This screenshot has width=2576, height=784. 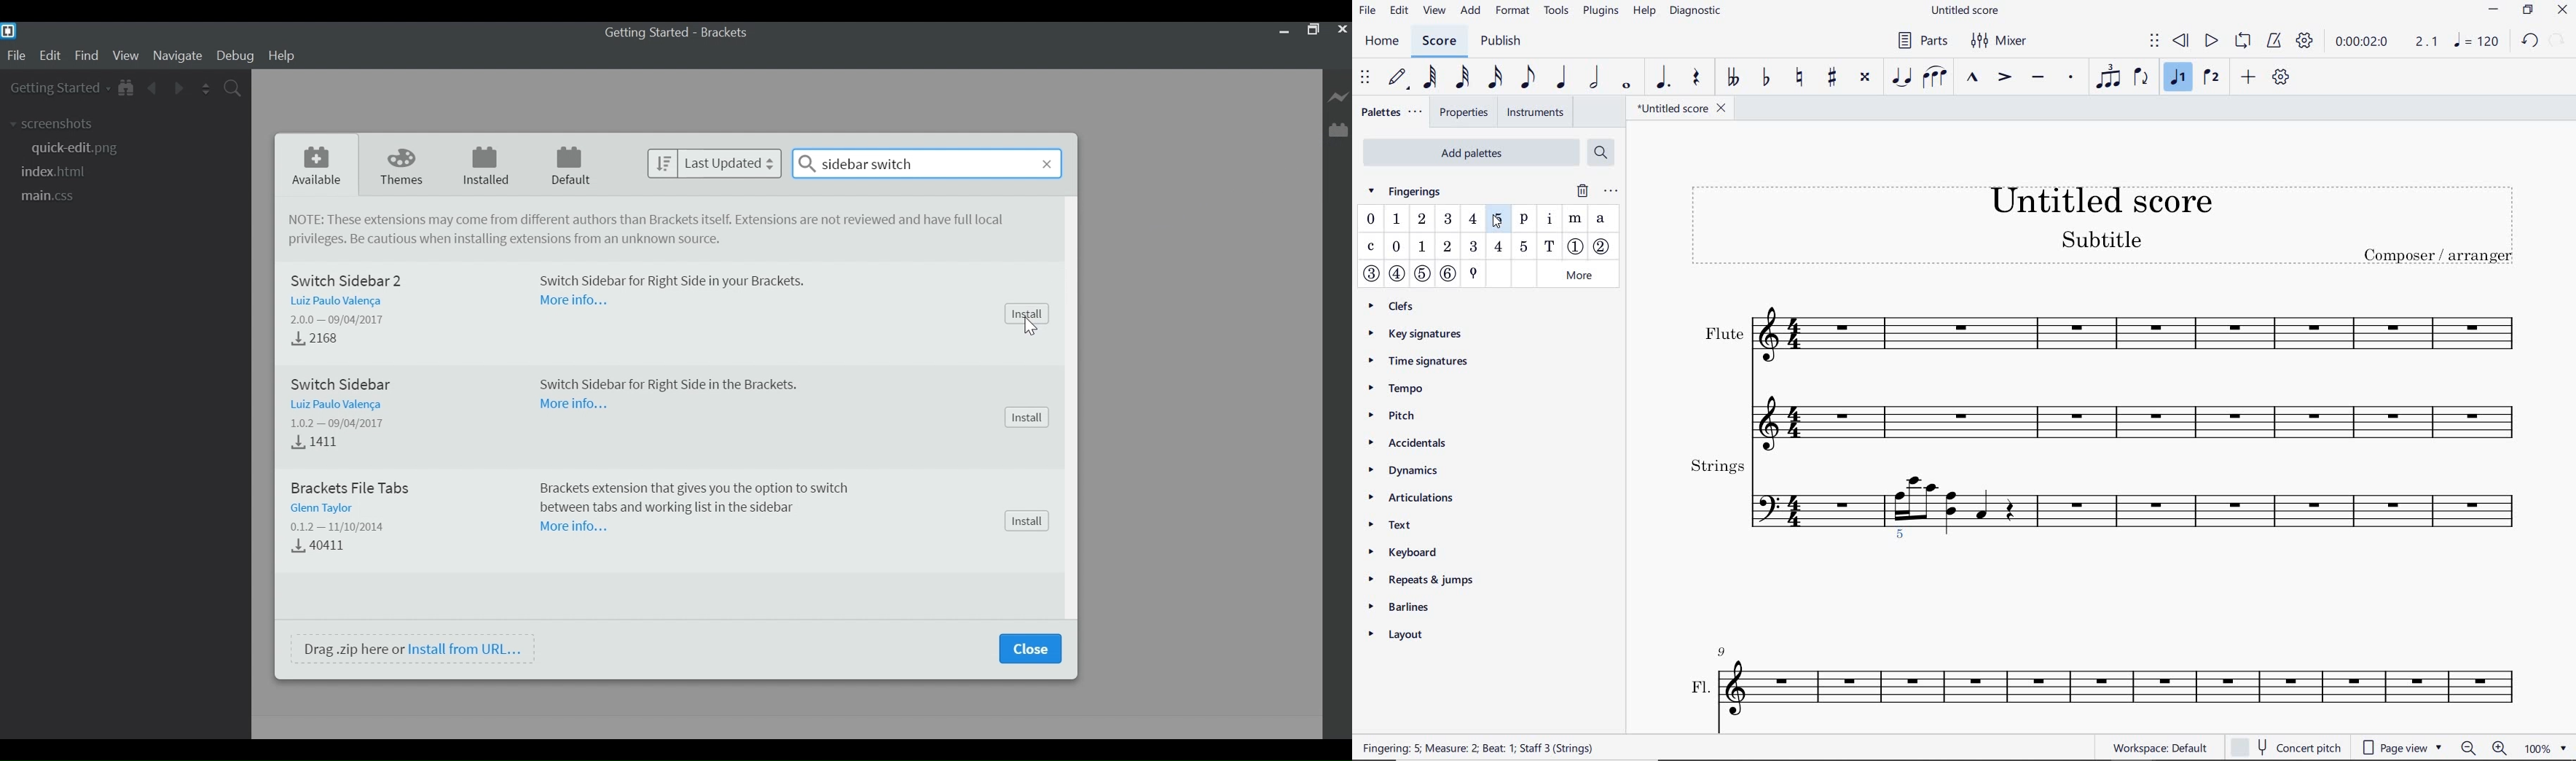 I want to click on diagnostic, so click(x=1697, y=12).